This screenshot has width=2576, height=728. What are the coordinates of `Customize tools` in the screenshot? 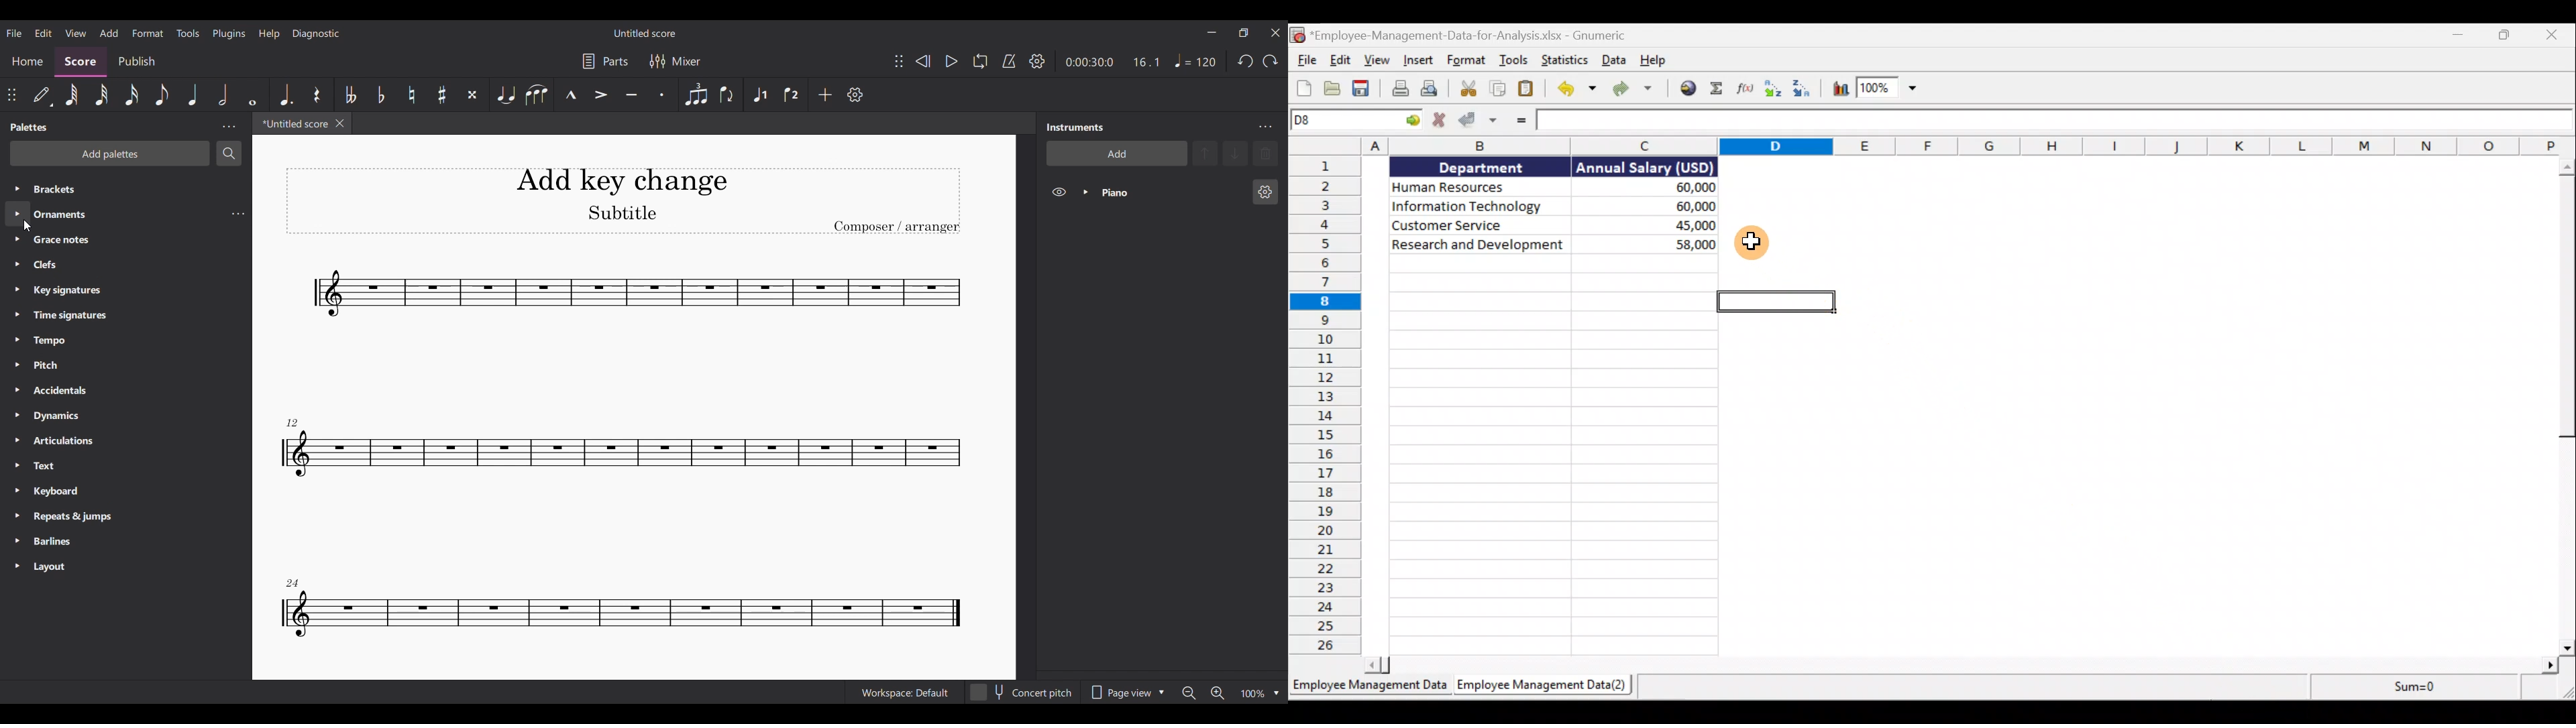 It's located at (856, 95).